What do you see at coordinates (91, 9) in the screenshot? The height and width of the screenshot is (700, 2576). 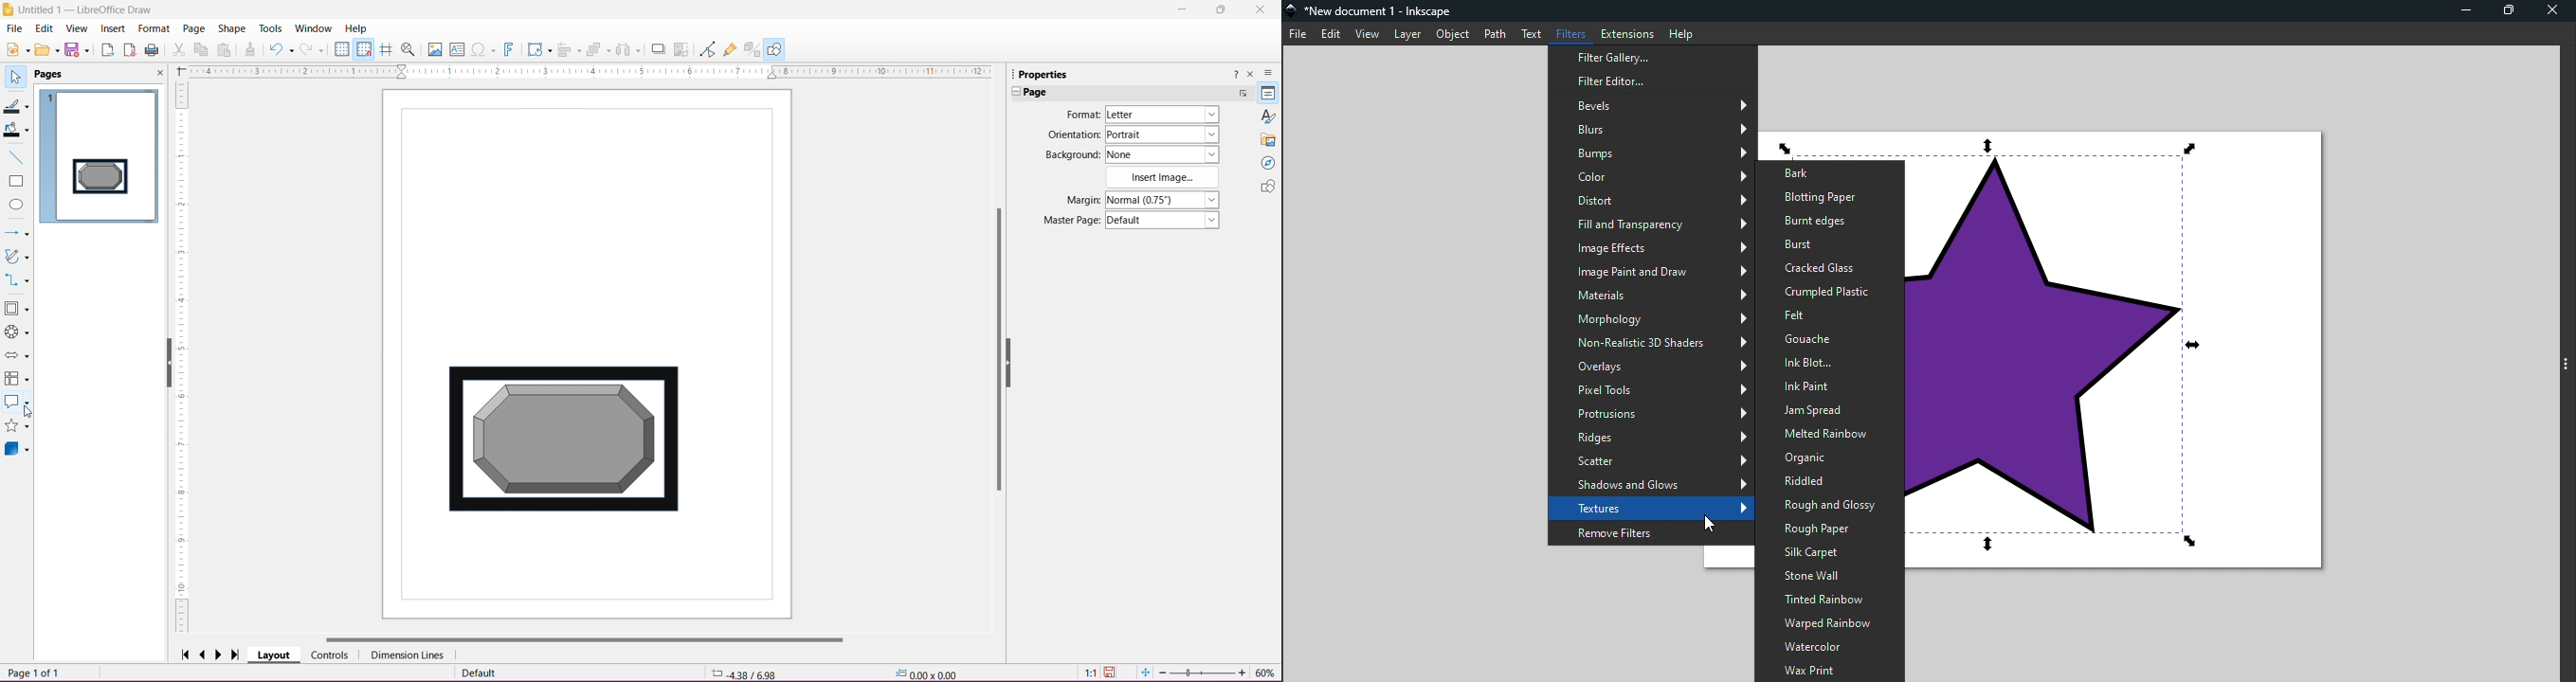 I see `Untitled 1-LibreOffice Draw` at bounding box center [91, 9].